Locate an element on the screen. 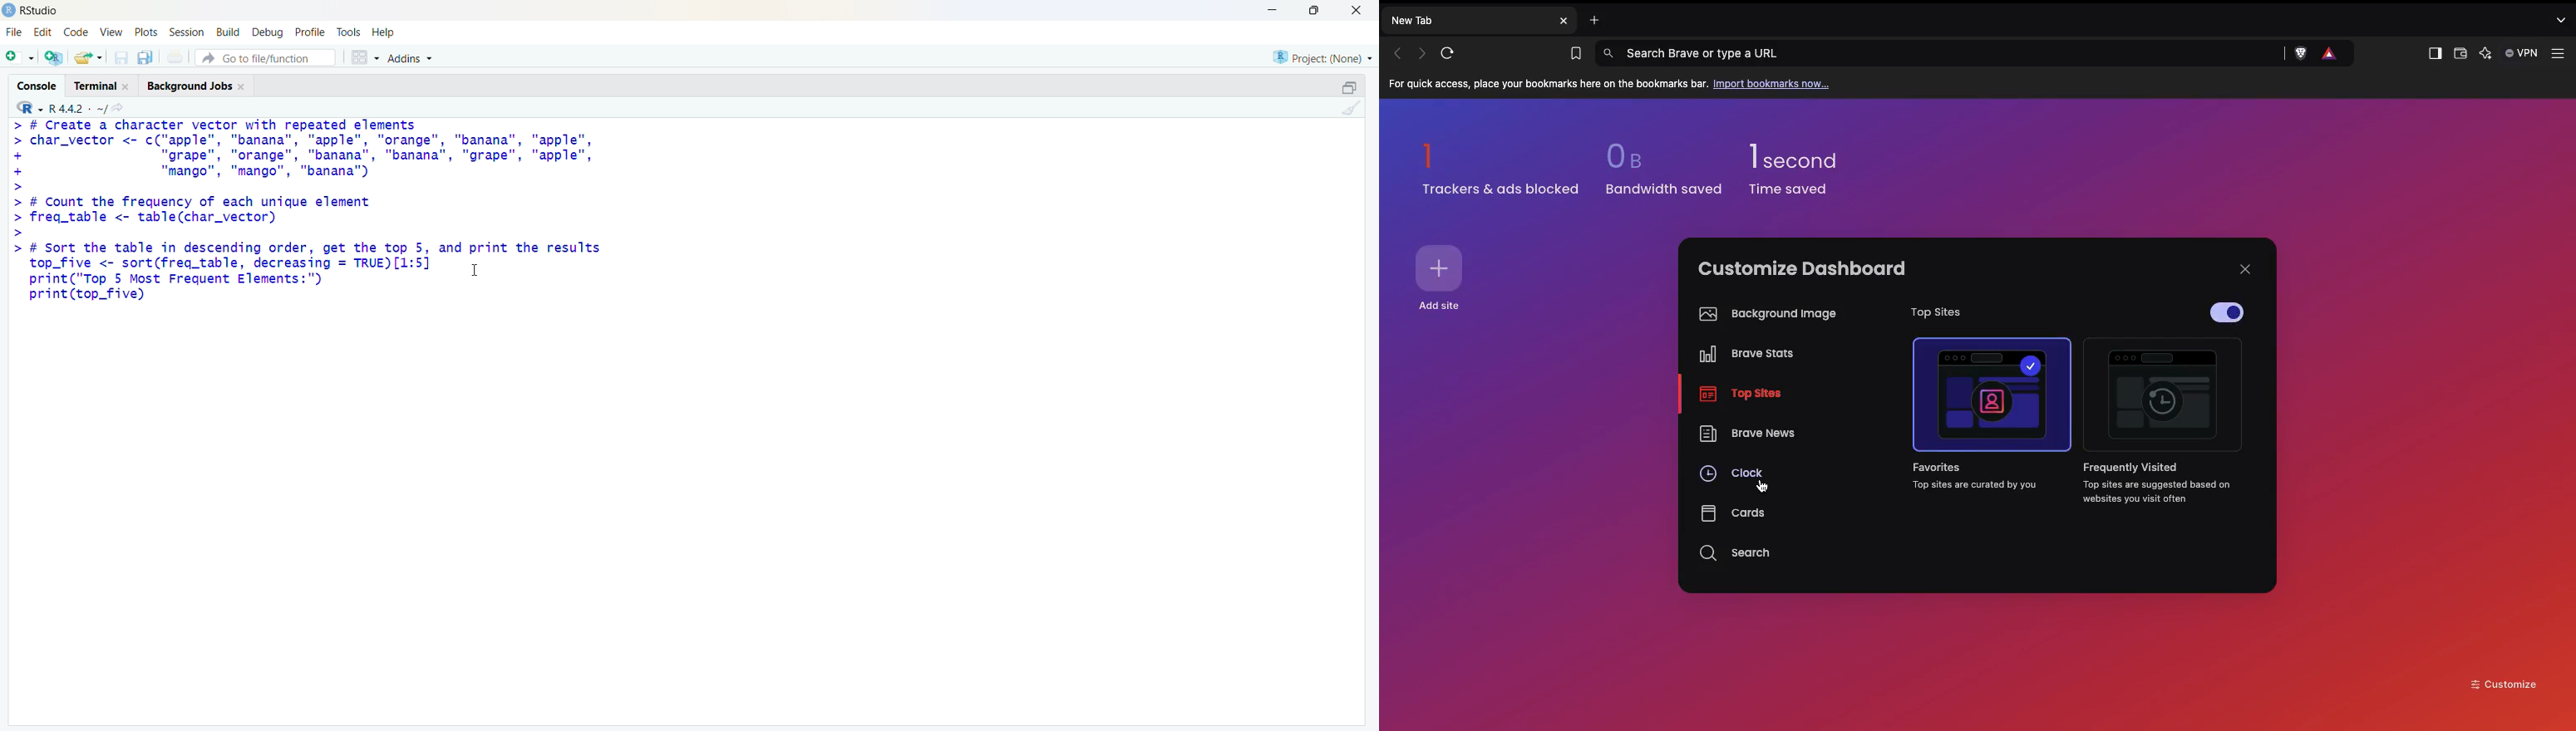  Build is located at coordinates (229, 34).